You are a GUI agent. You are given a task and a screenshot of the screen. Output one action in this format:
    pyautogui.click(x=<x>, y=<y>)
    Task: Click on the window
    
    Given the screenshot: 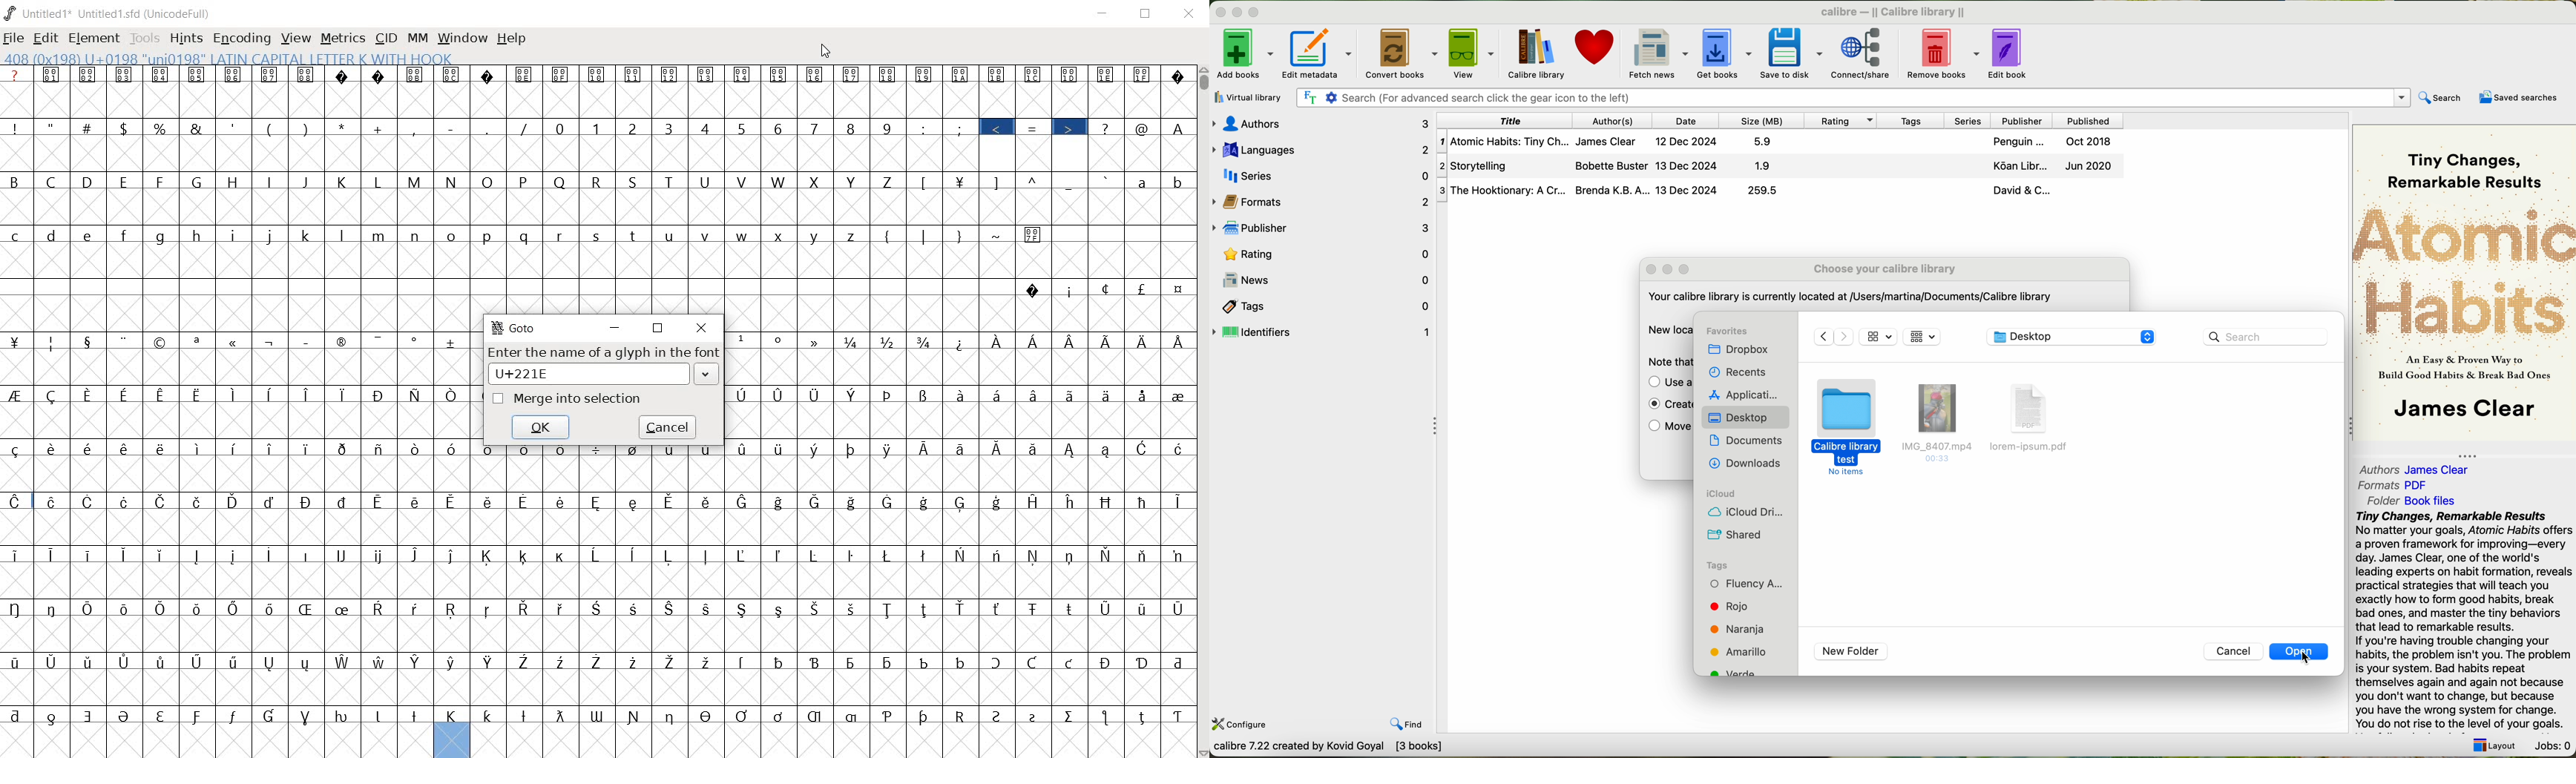 What is the action you would take?
    pyautogui.click(x=462, y=39)
    